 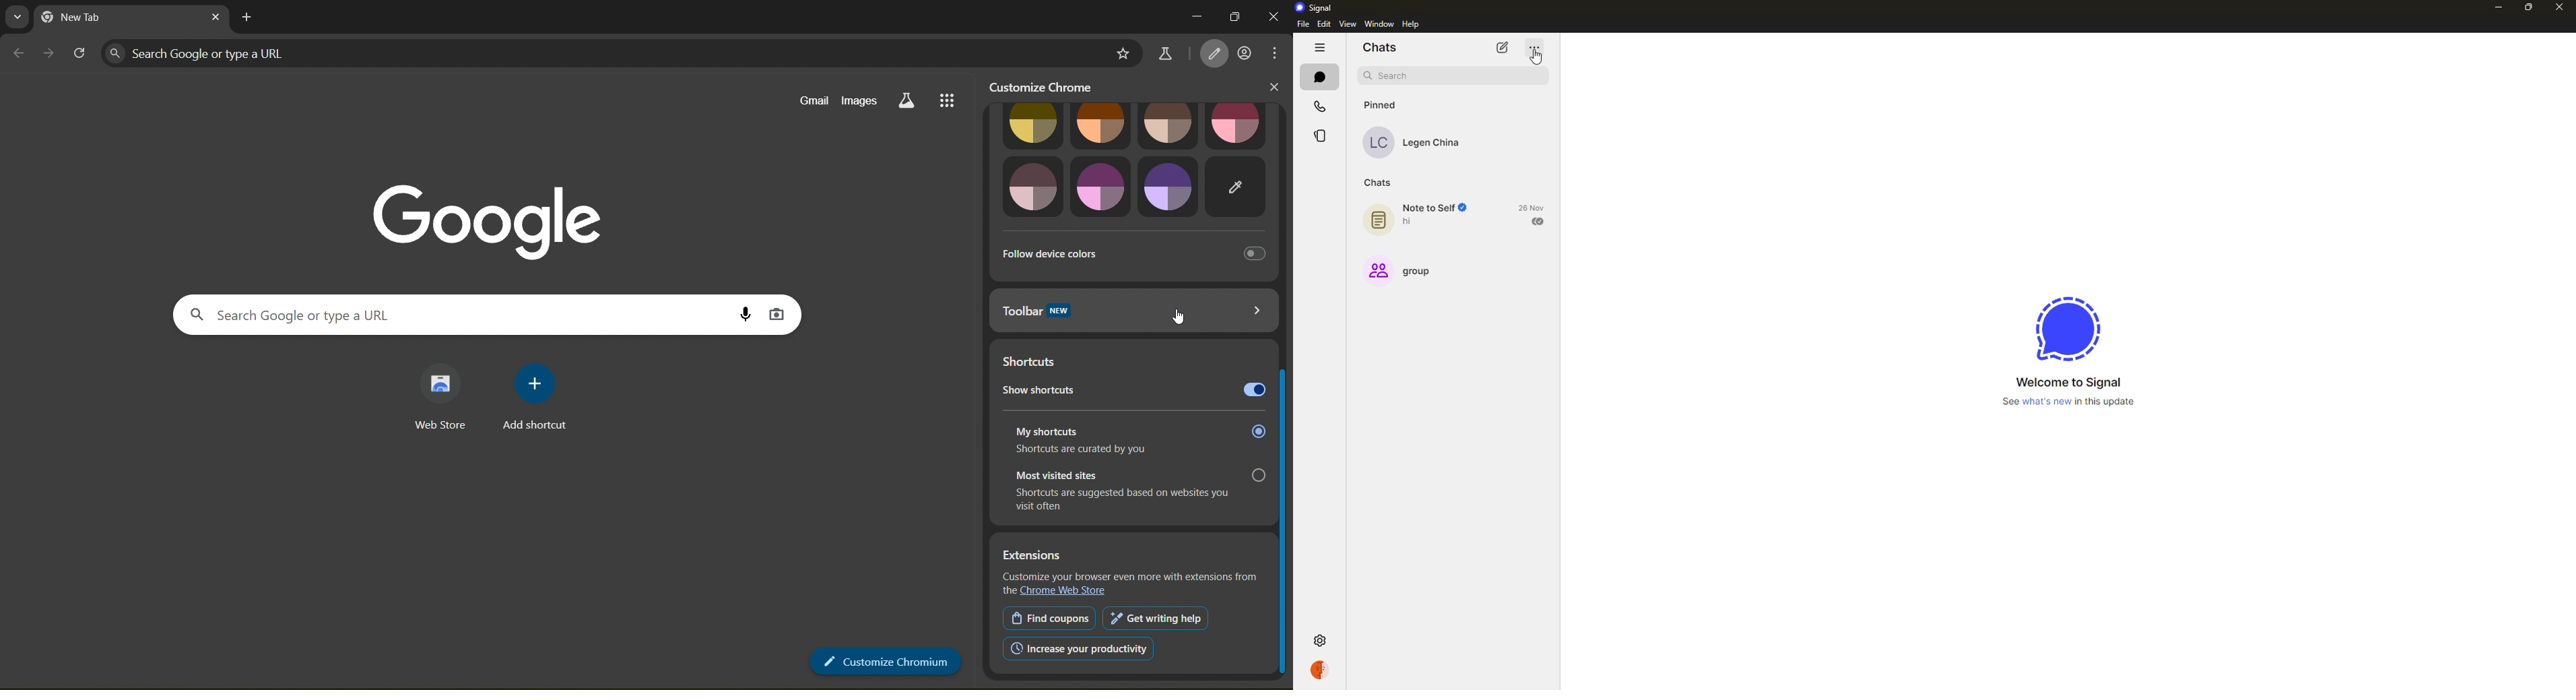 I want to click on maximize, so click(x=2529, y=8).